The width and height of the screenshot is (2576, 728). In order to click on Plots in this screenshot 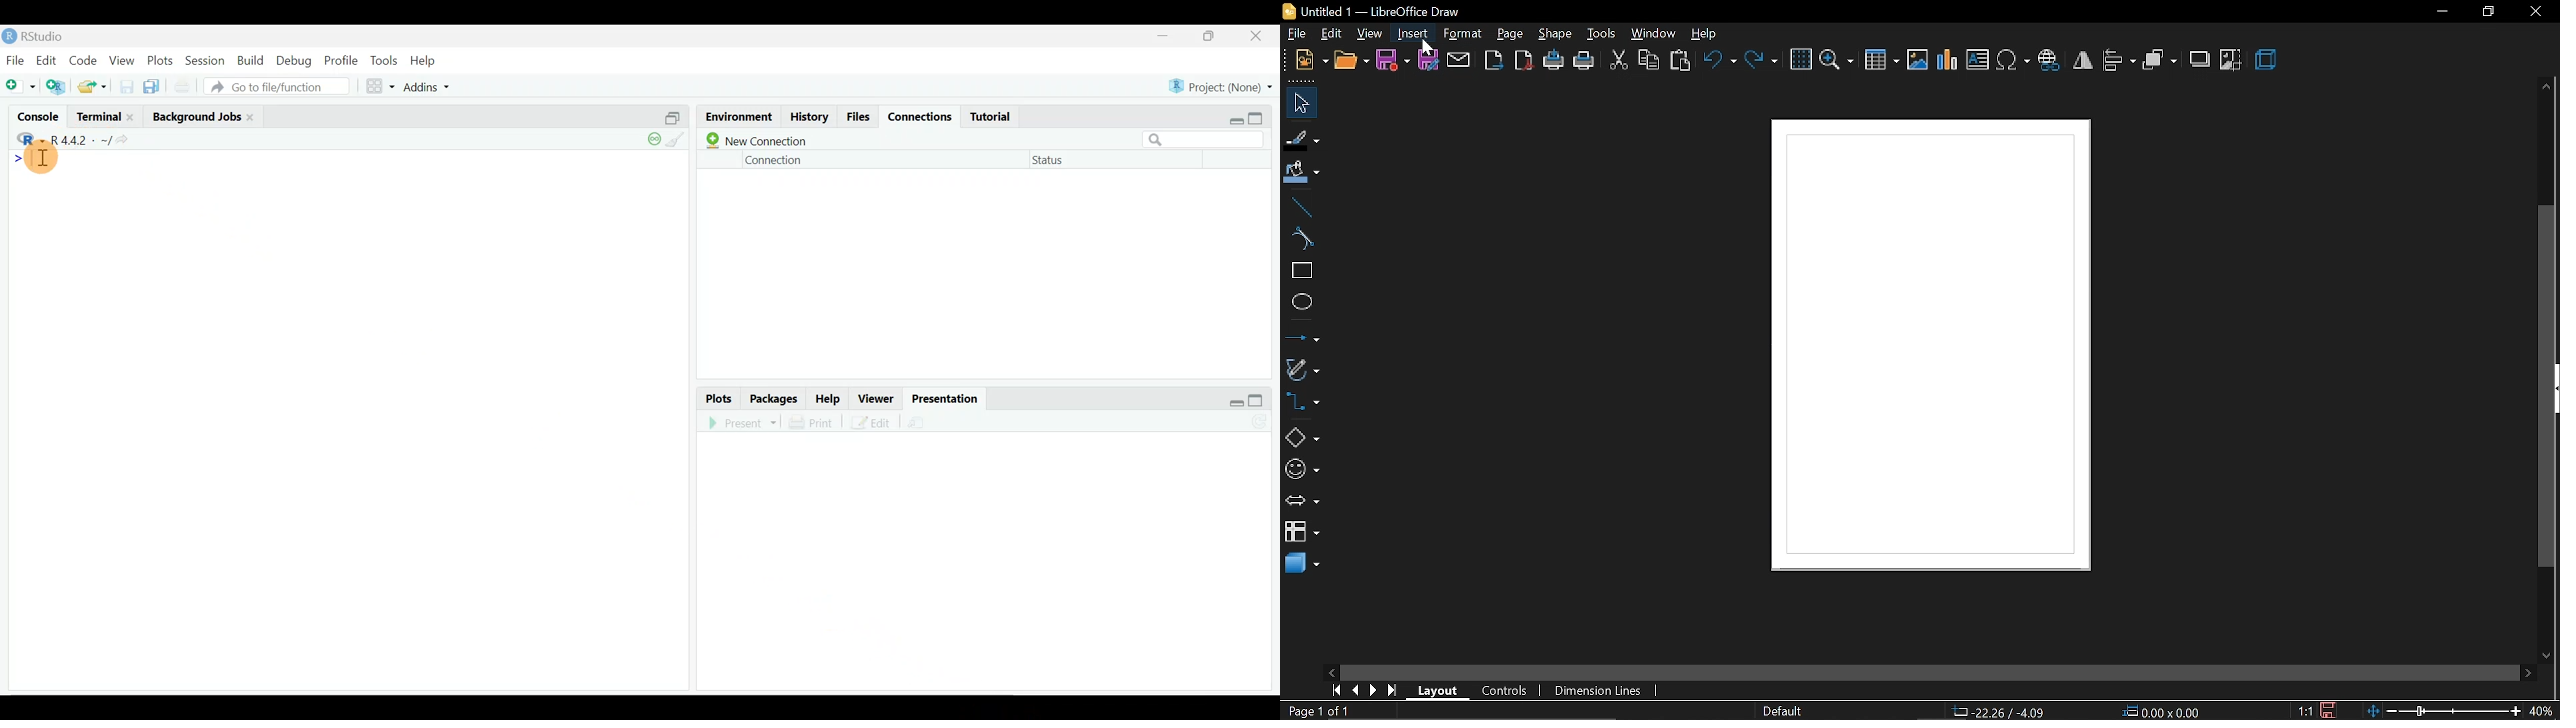, I will do `click(160, 58)`.